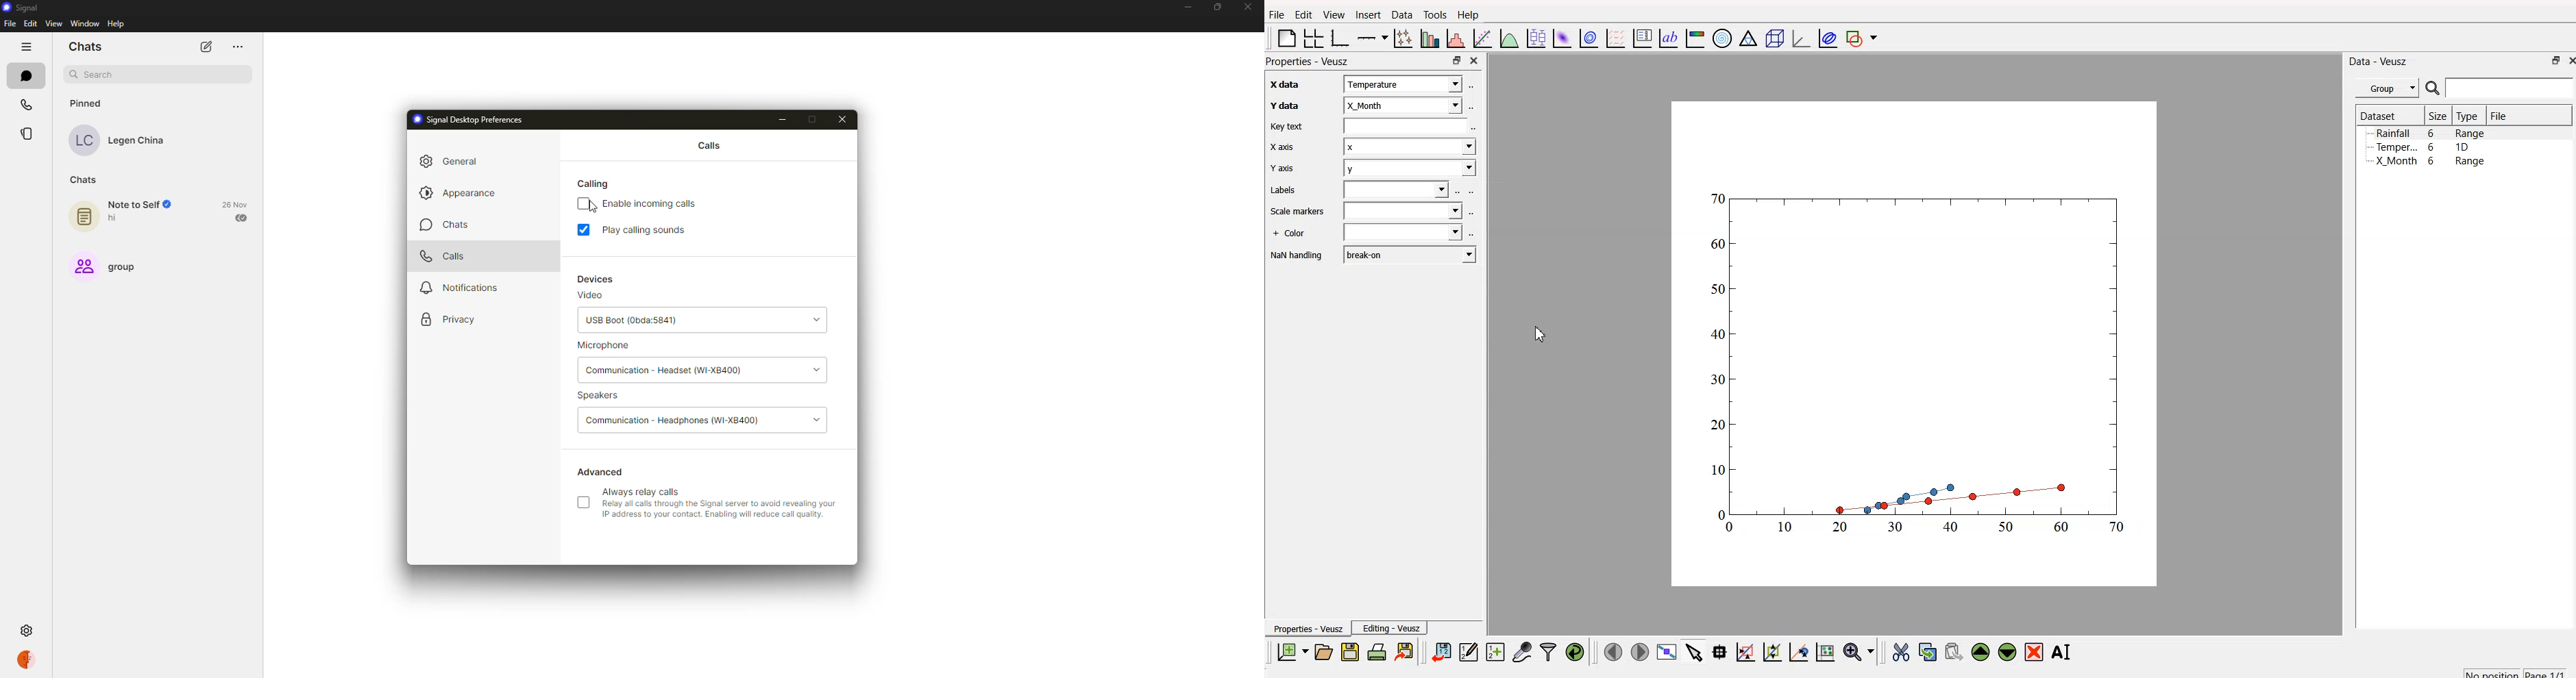  Describe the element at coordinates (844, 120) in the screenshot. I see `close` at that location.